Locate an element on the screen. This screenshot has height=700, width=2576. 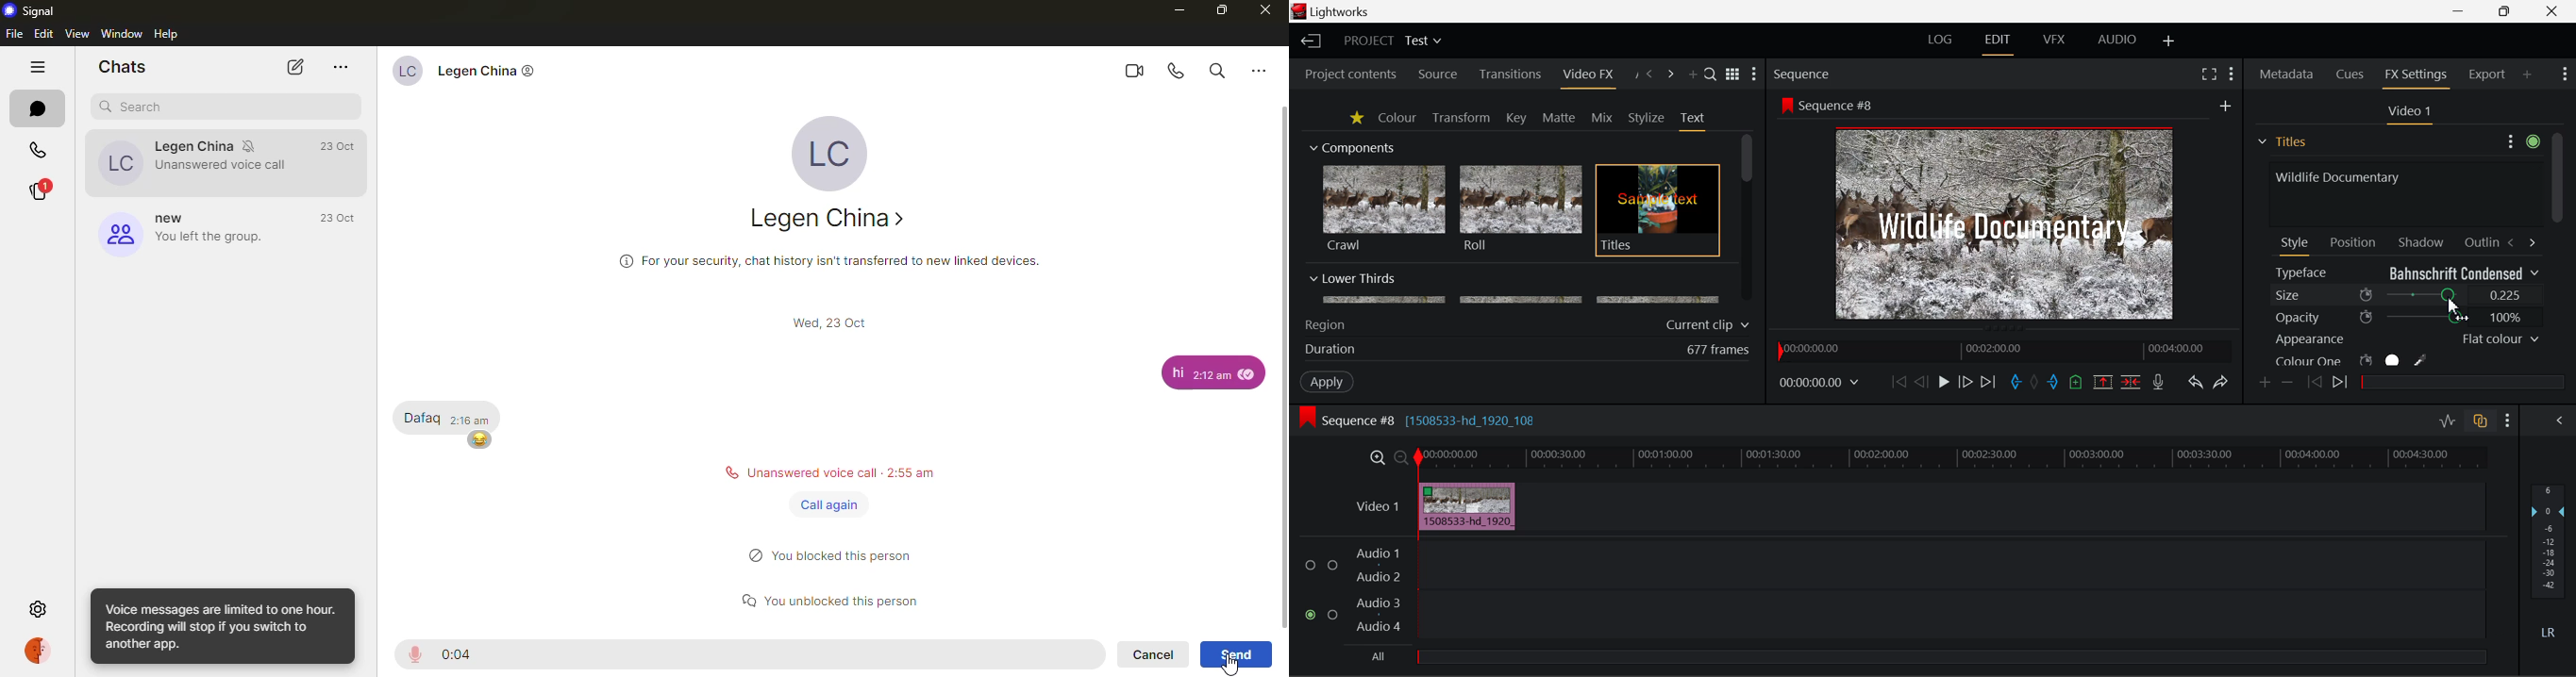
Key is located at coordinates (1518, 119).